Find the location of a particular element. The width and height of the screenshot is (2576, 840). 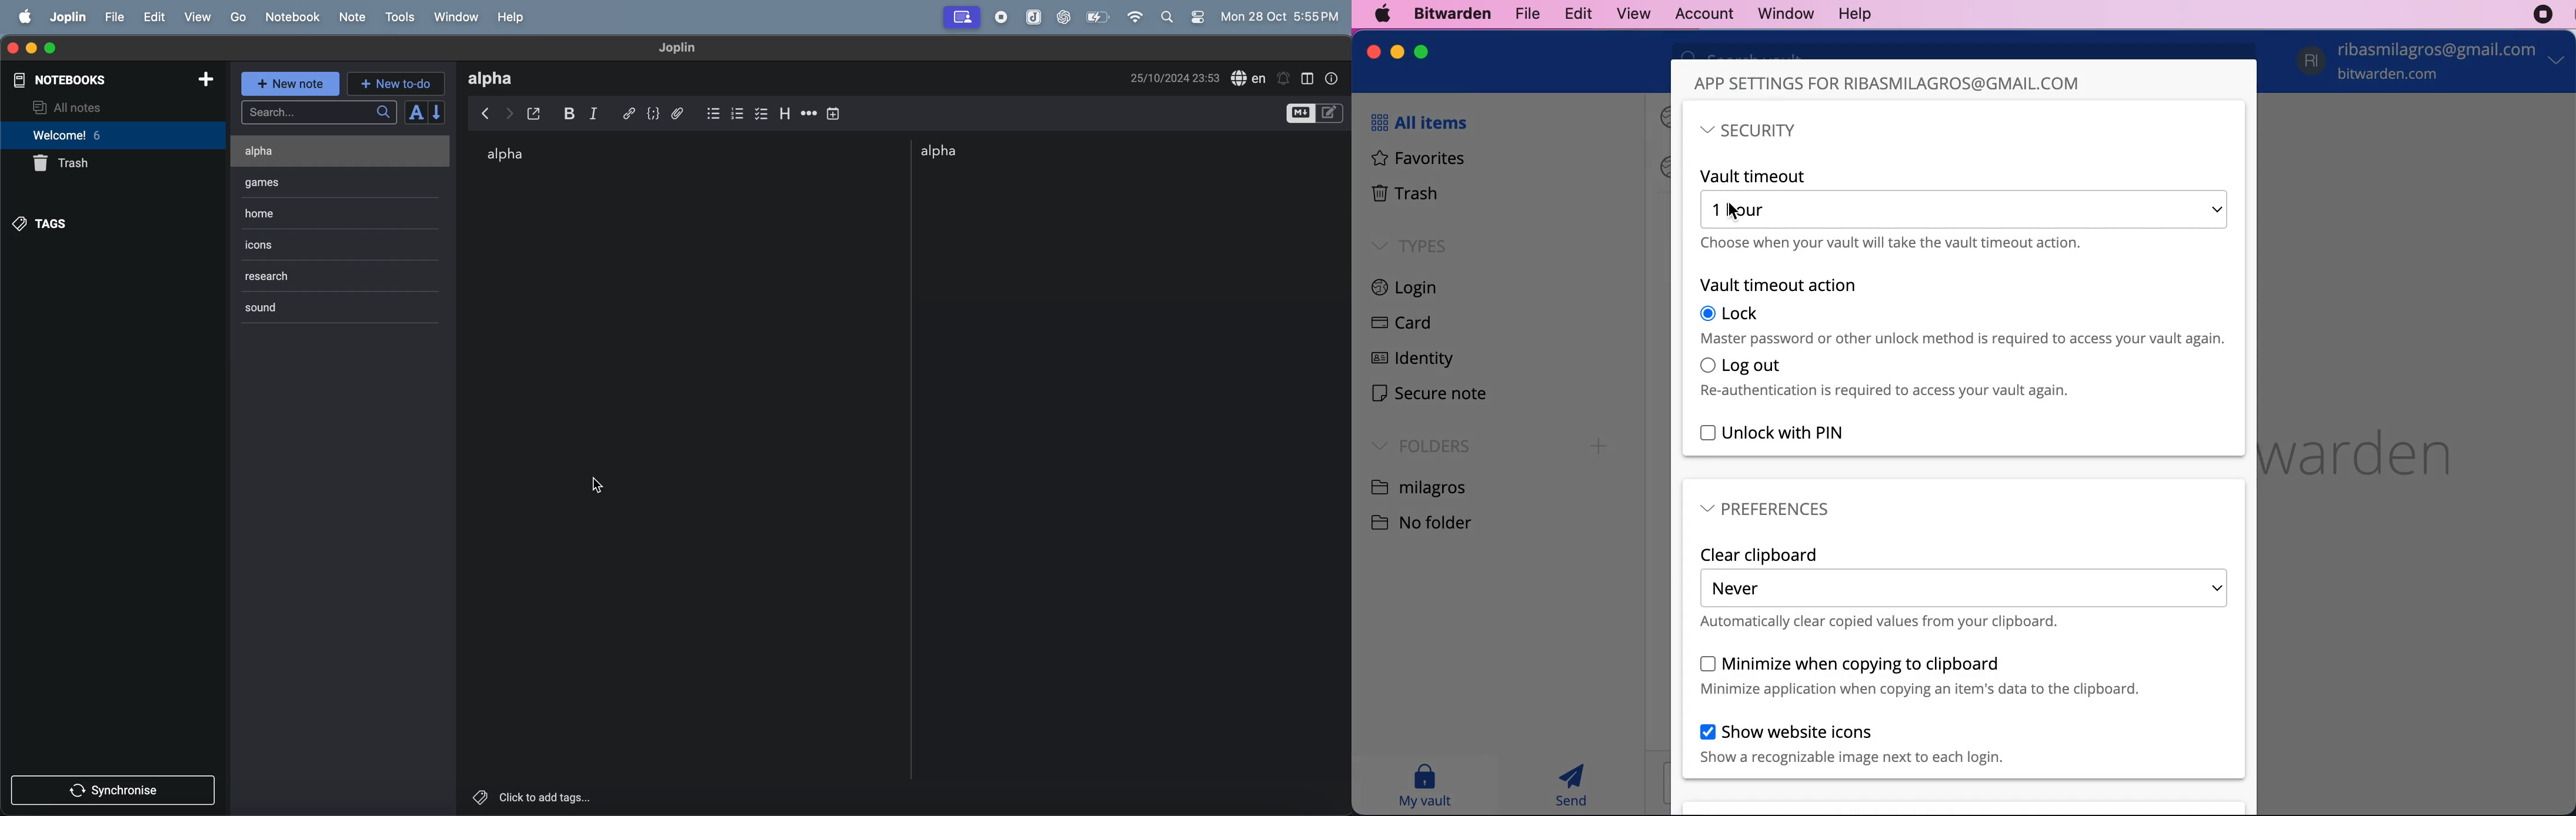

joplin icon is located at coordinates (1032, 17).